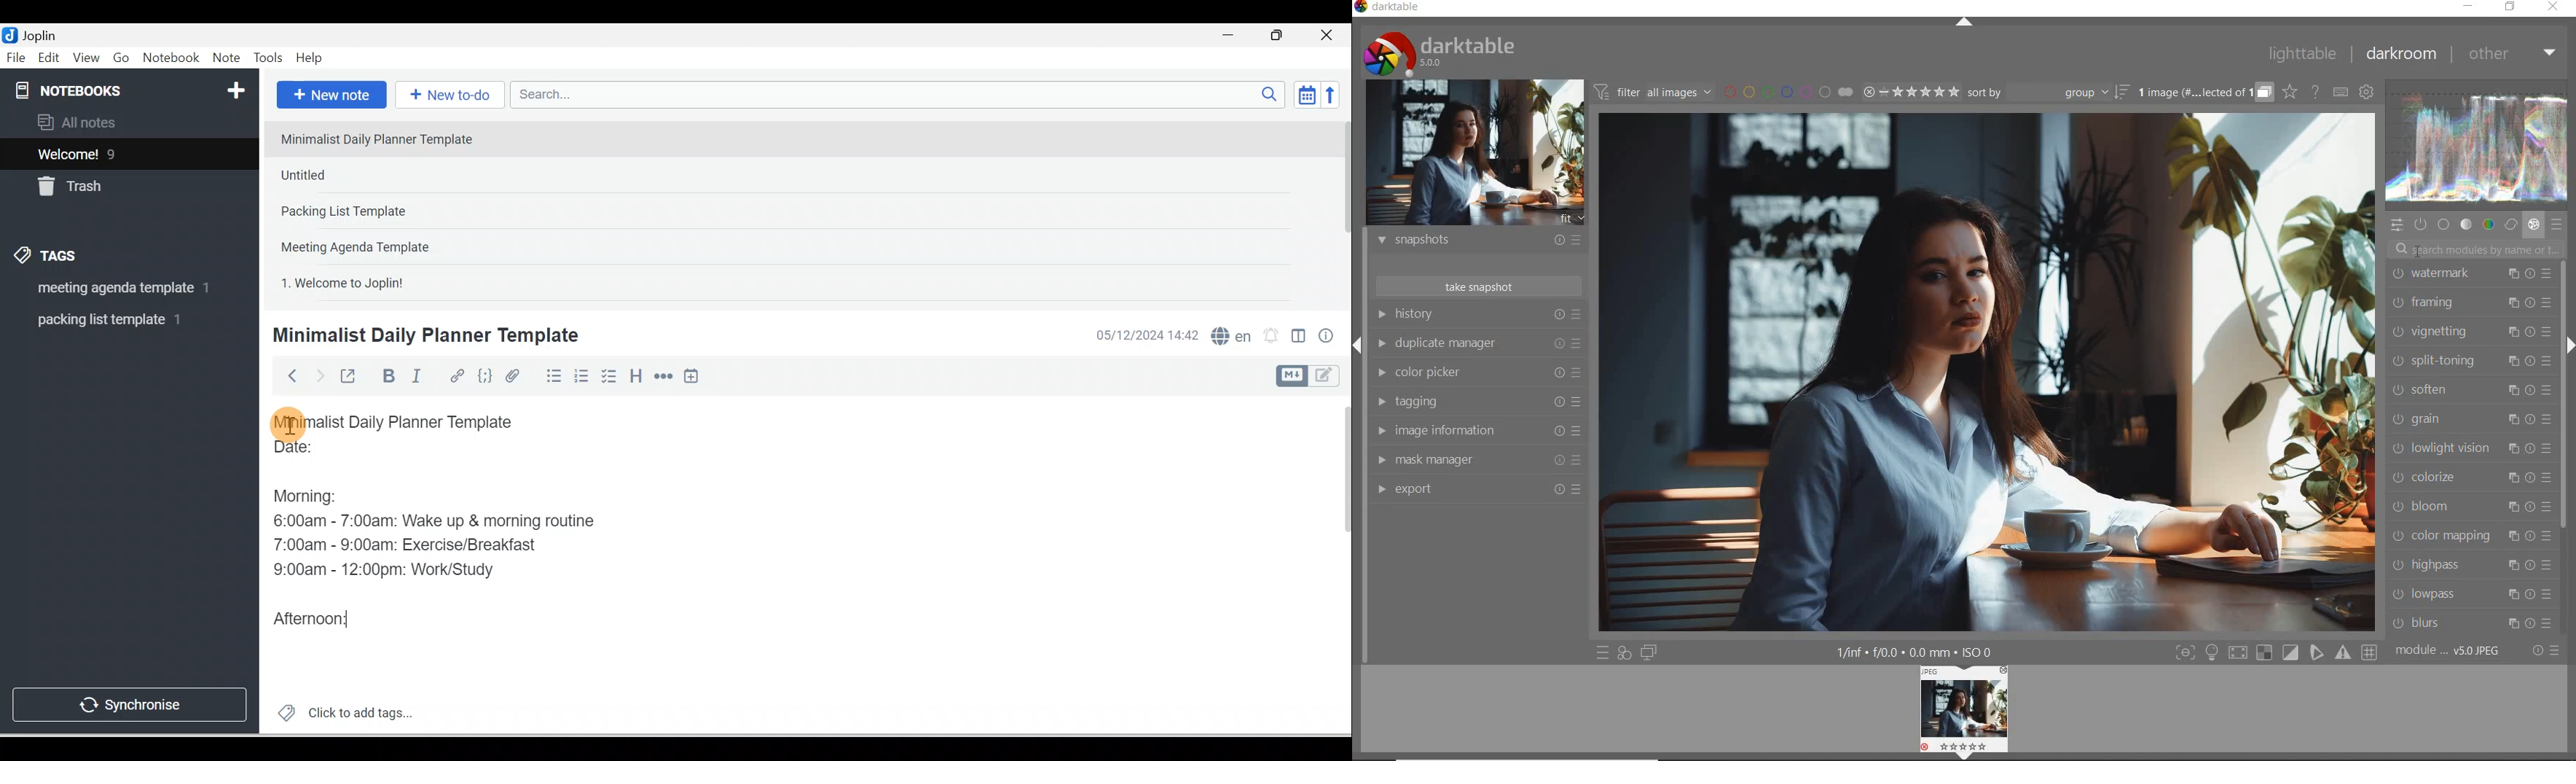  Describe the element at coordinates (1341, 209) in the screenshot. I see `Scroll bar` at that location.